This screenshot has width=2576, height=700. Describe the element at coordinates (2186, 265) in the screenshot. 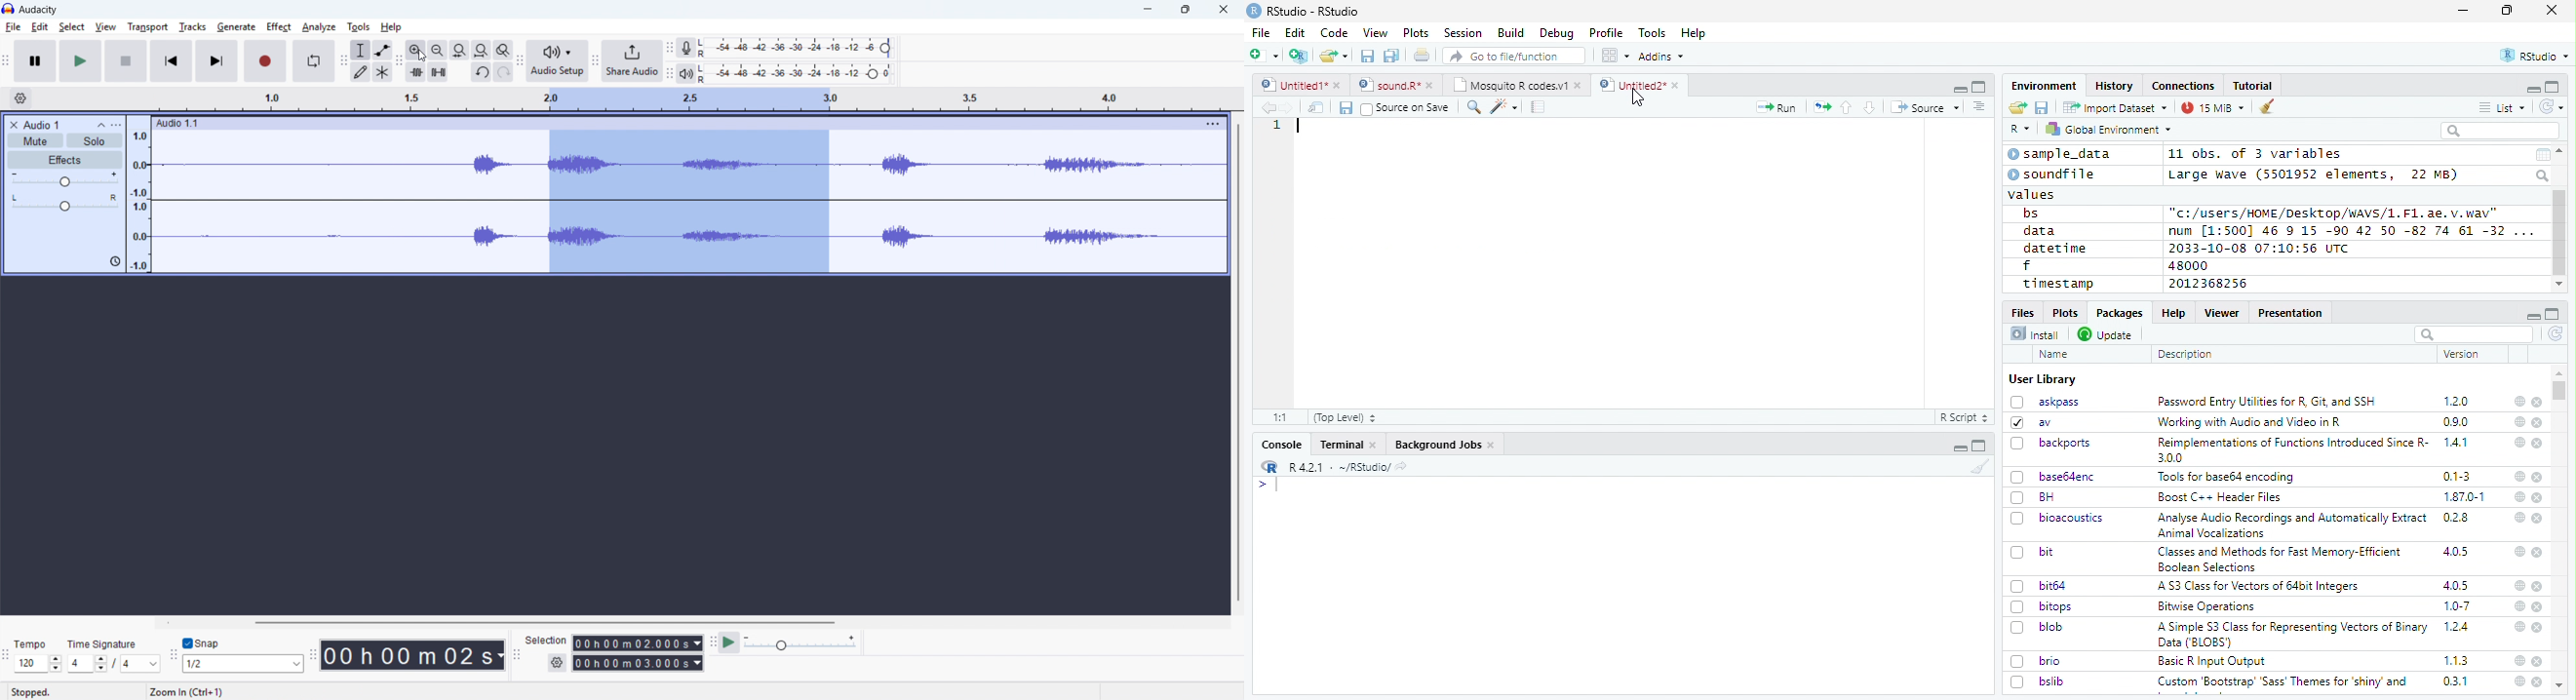

I see `48000` at that location.